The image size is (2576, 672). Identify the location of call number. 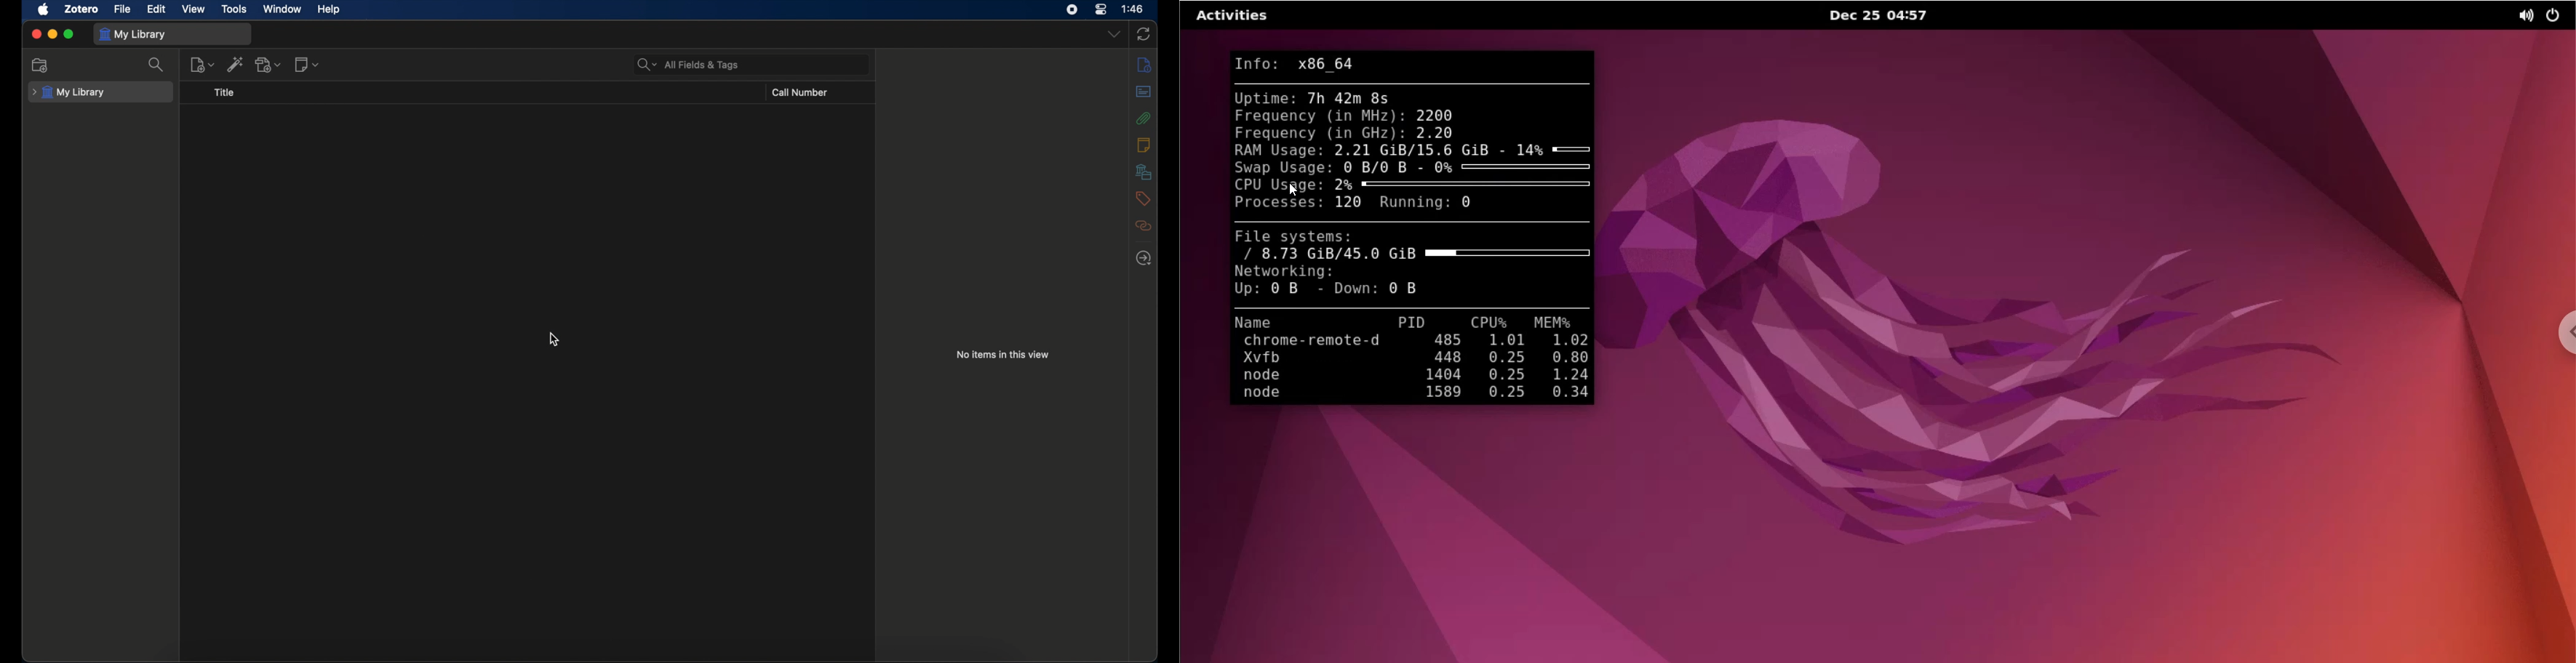
(800, 93).